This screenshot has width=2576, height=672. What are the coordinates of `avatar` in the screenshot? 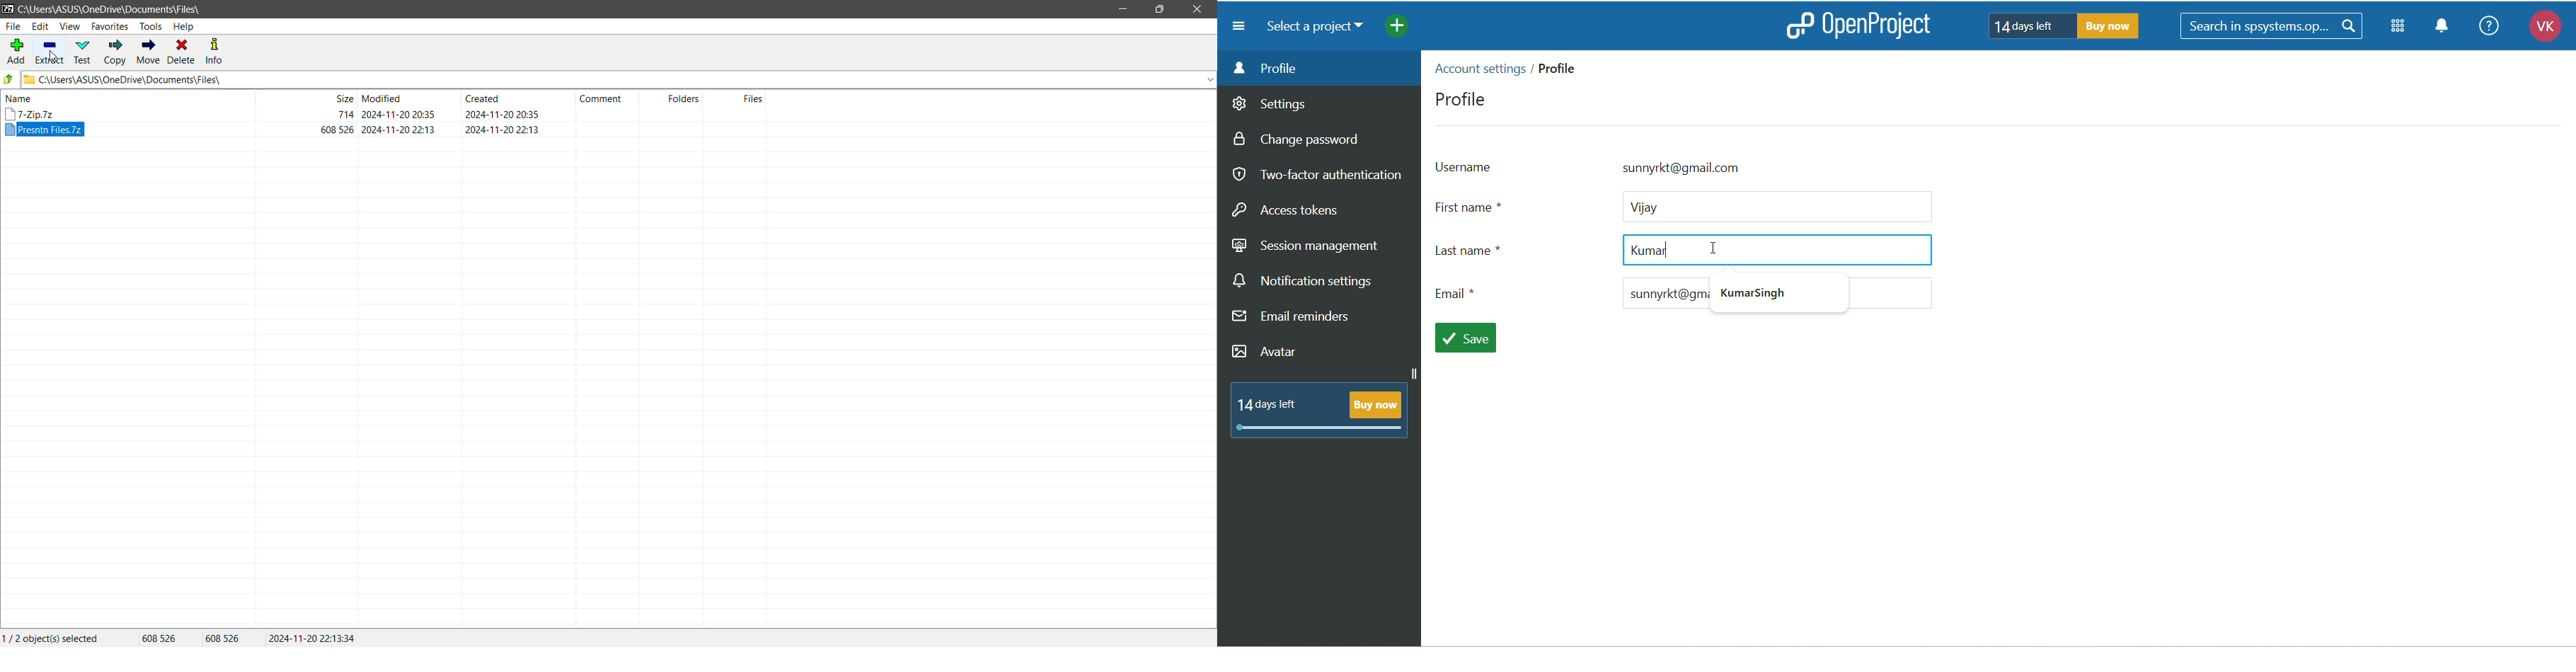 It's located at (1265, 352).